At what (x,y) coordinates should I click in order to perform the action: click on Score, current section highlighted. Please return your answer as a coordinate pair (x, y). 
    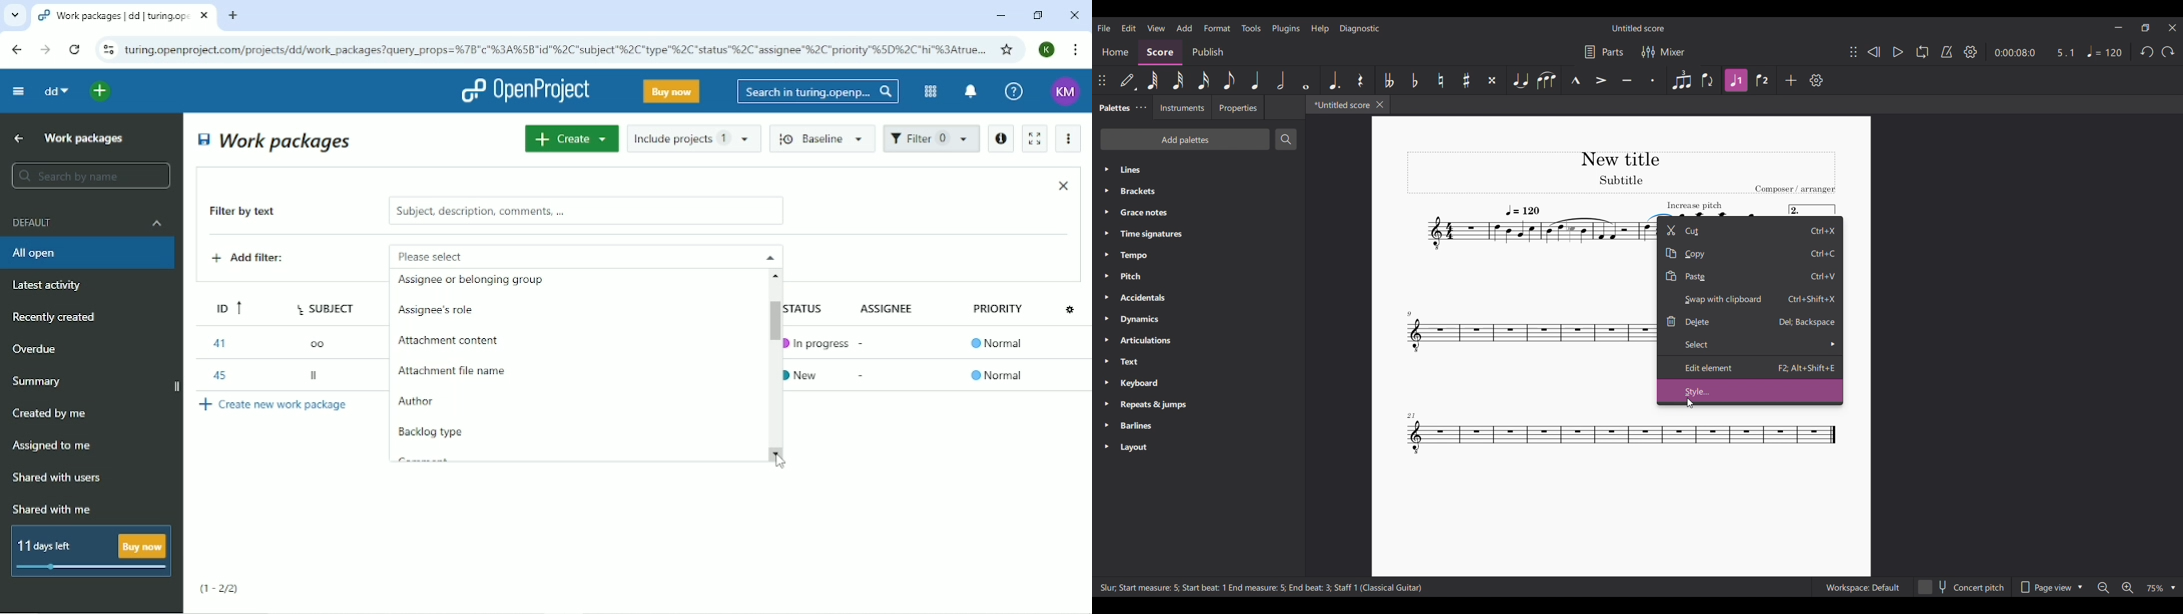
    Looking at the image, I should click on (1161, 53).